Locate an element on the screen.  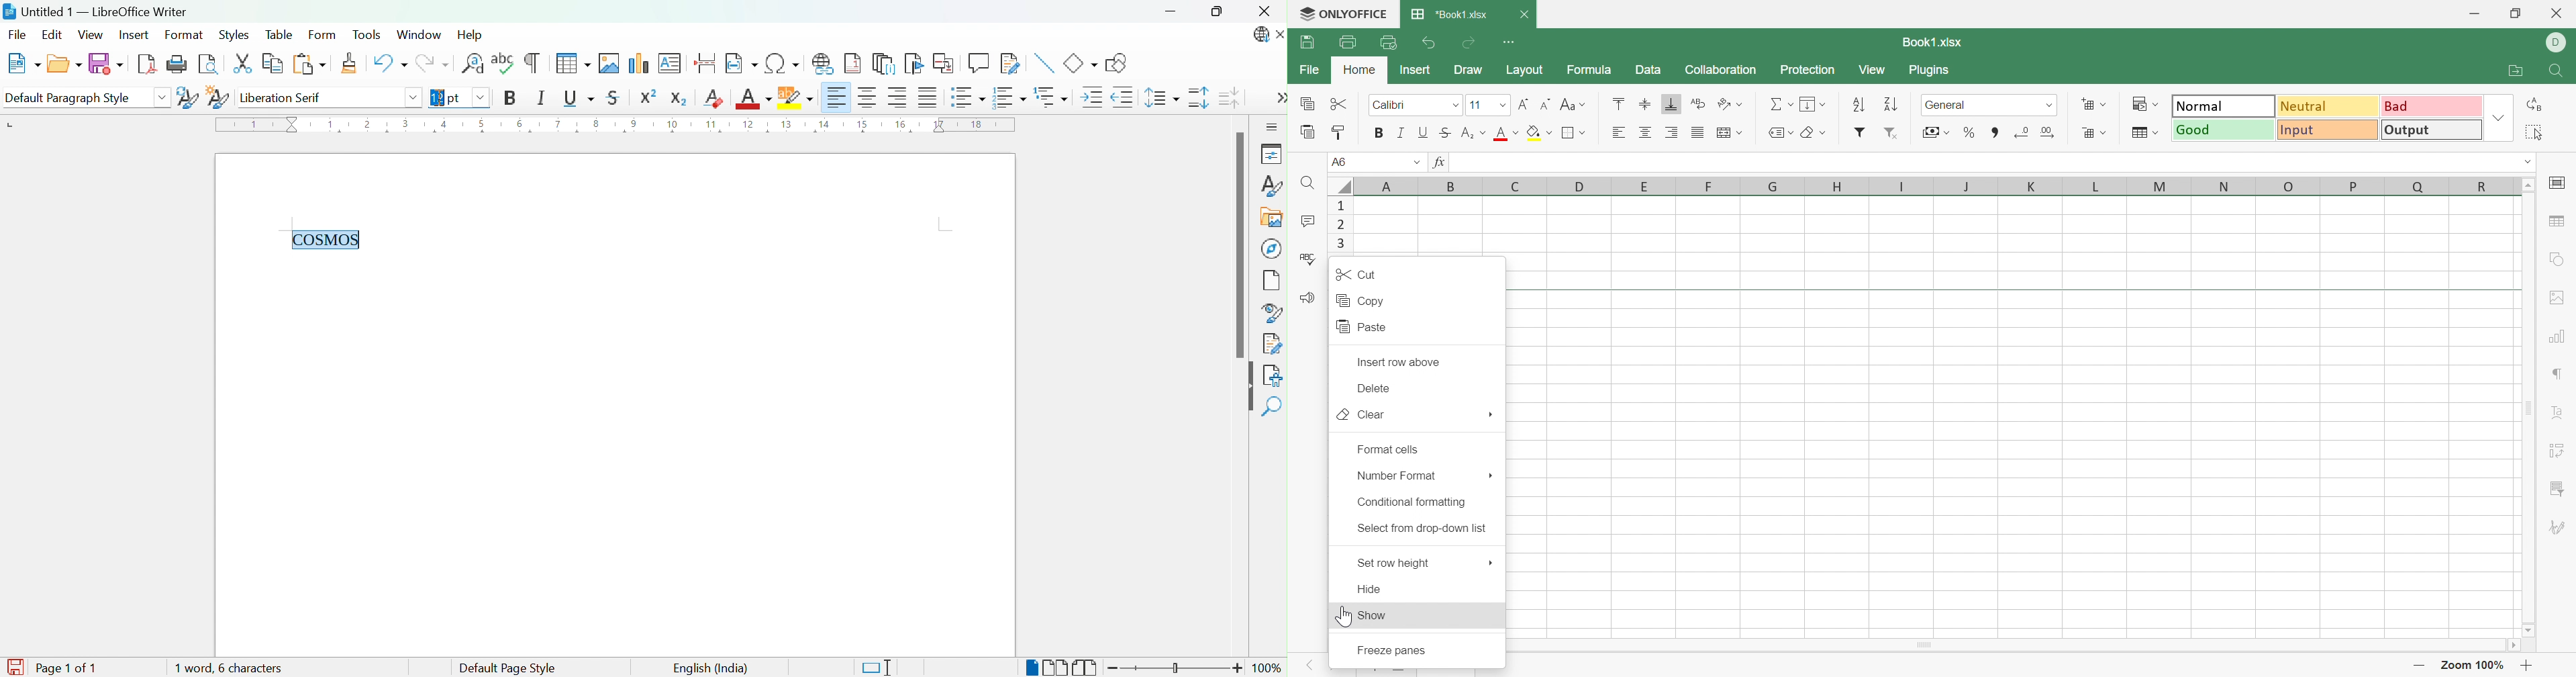
Layout is located at coordinates (1524, 68).